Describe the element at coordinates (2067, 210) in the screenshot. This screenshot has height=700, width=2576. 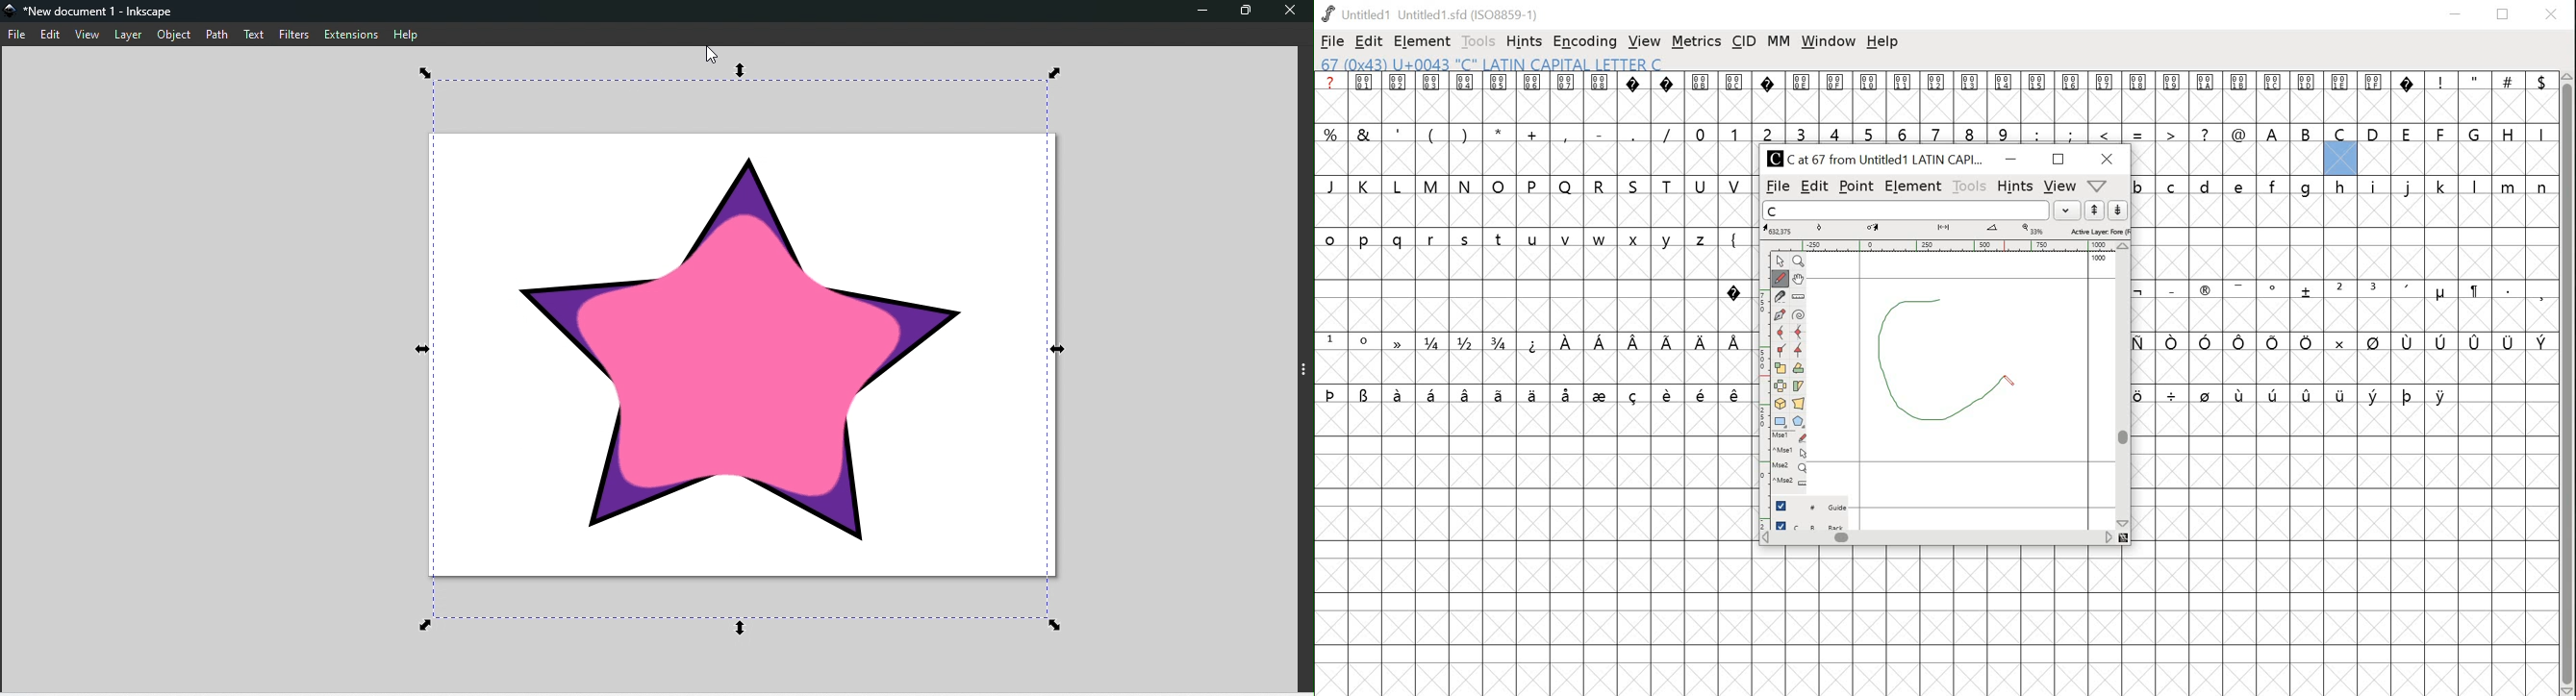
I see `dropdown menu` at that location.